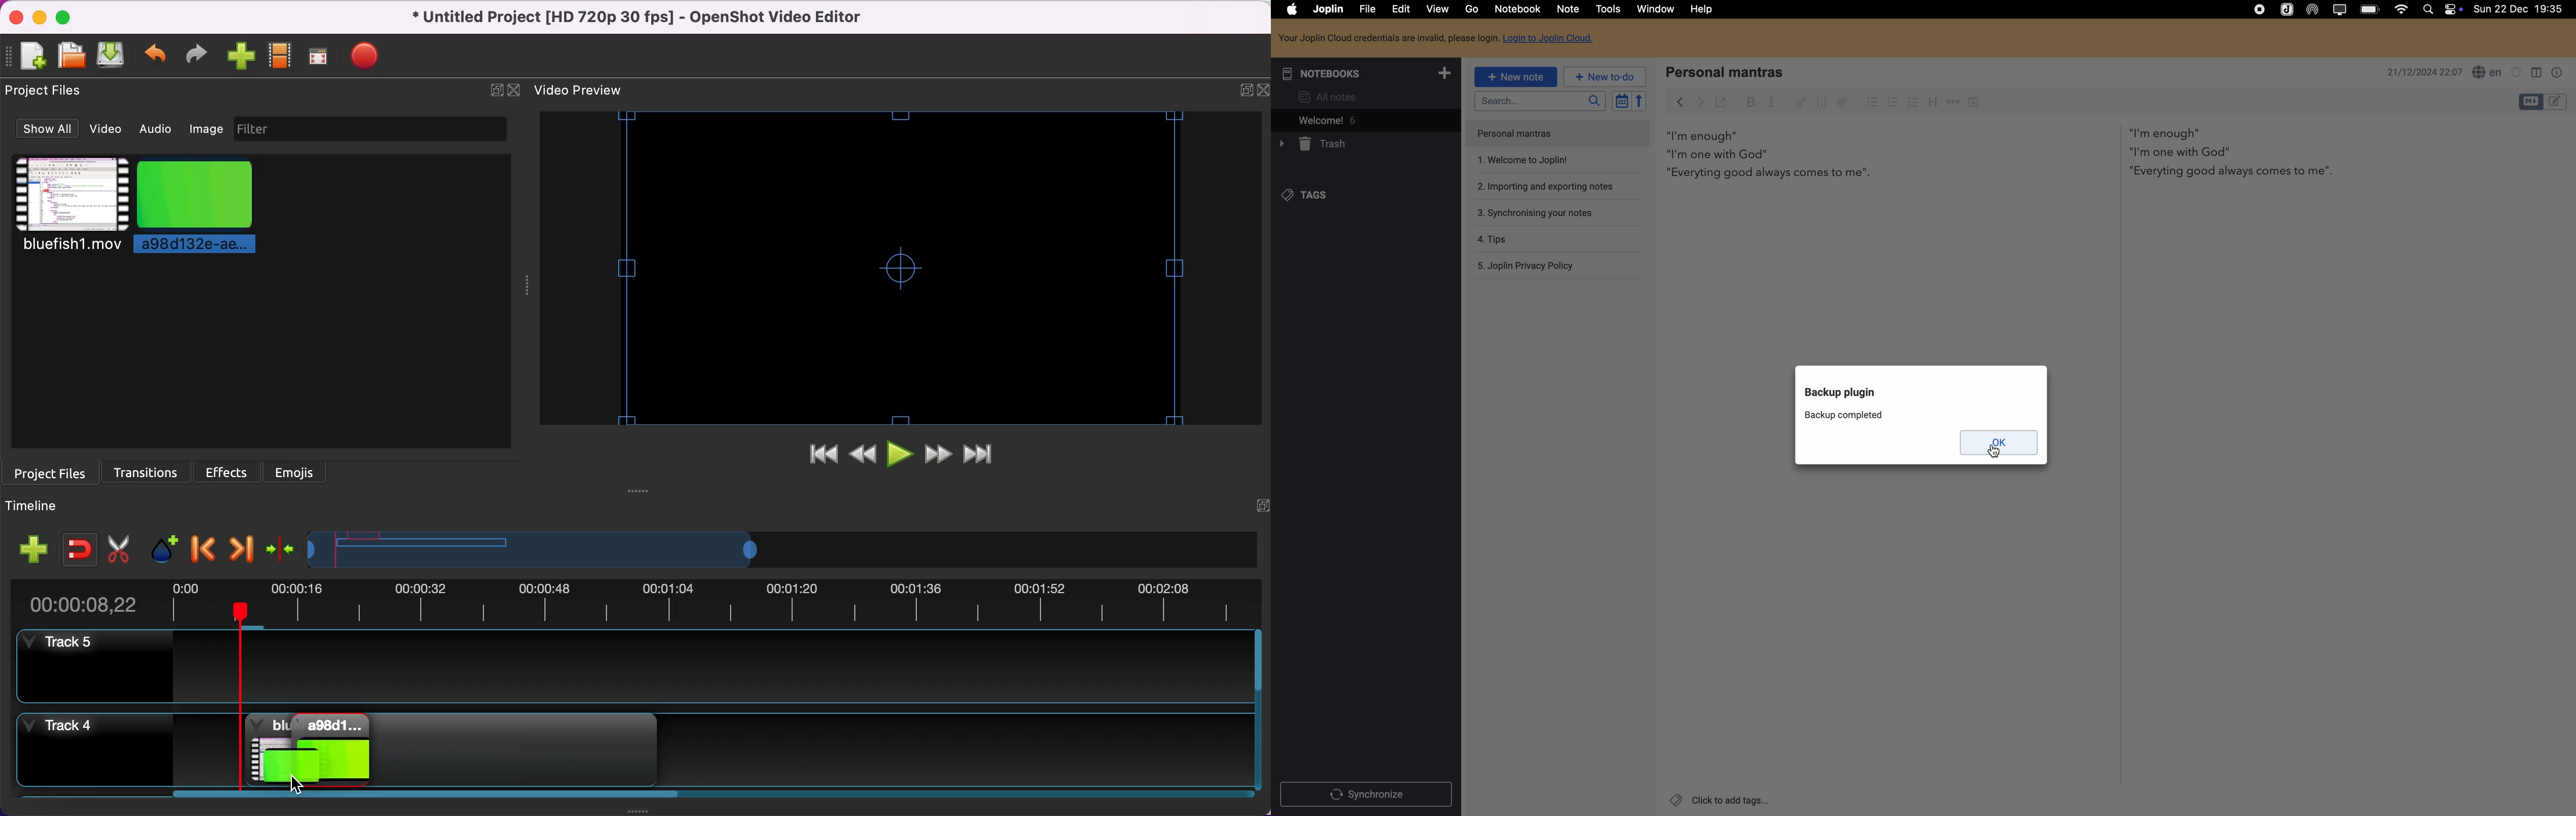 The width and height of the screenshot is (2576, 840). Describe the element at coordinates (2522, 9) in the screenshot. I see `date and hour` at that location.